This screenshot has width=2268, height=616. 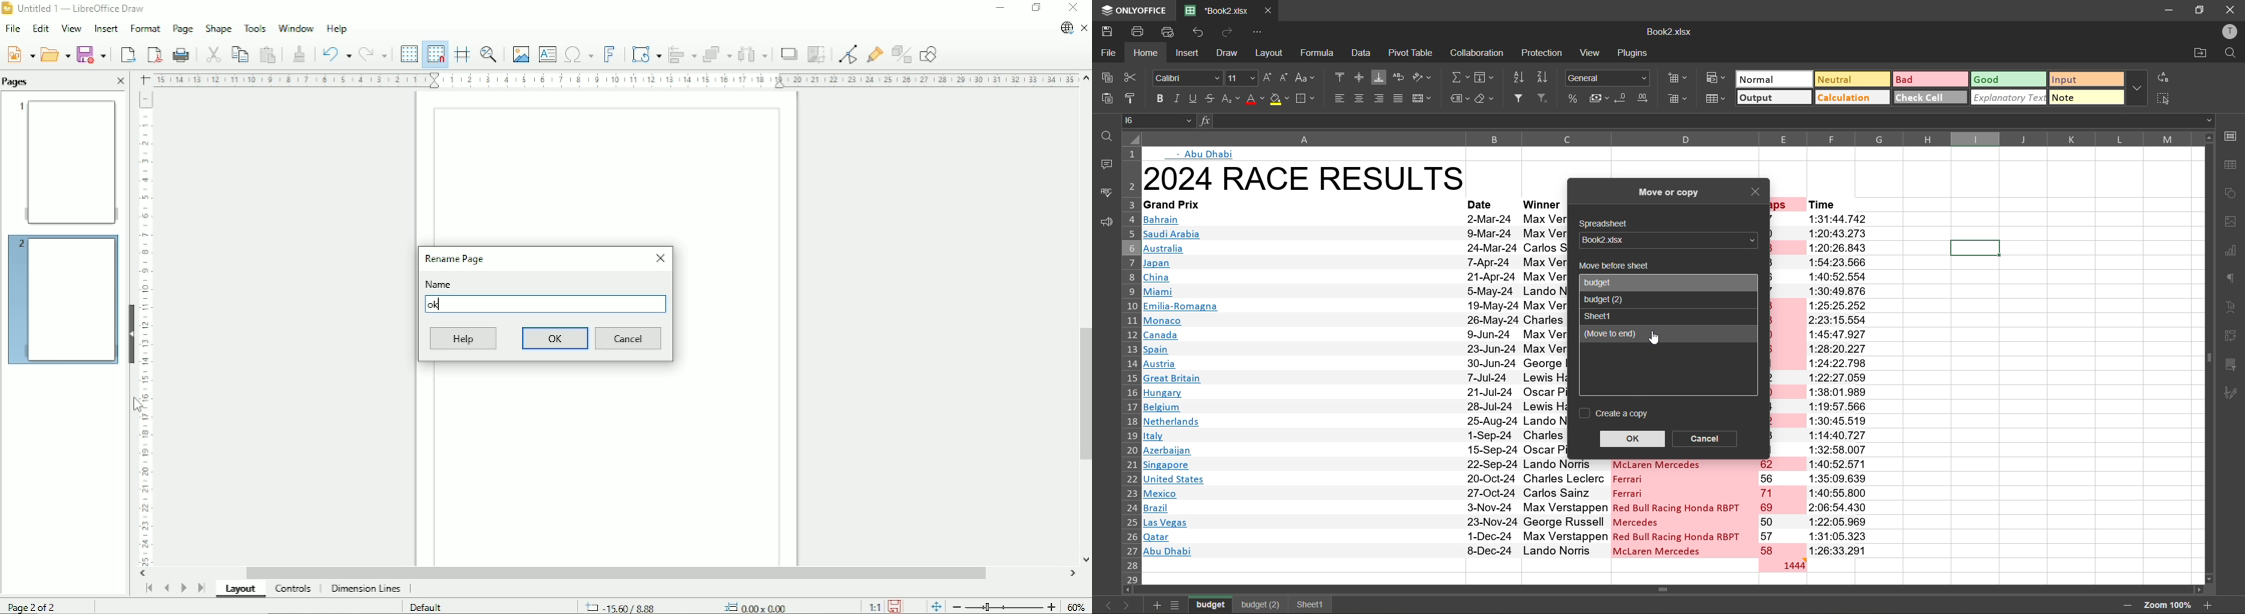 I want to click on Redo, so click(x=373, y=55).